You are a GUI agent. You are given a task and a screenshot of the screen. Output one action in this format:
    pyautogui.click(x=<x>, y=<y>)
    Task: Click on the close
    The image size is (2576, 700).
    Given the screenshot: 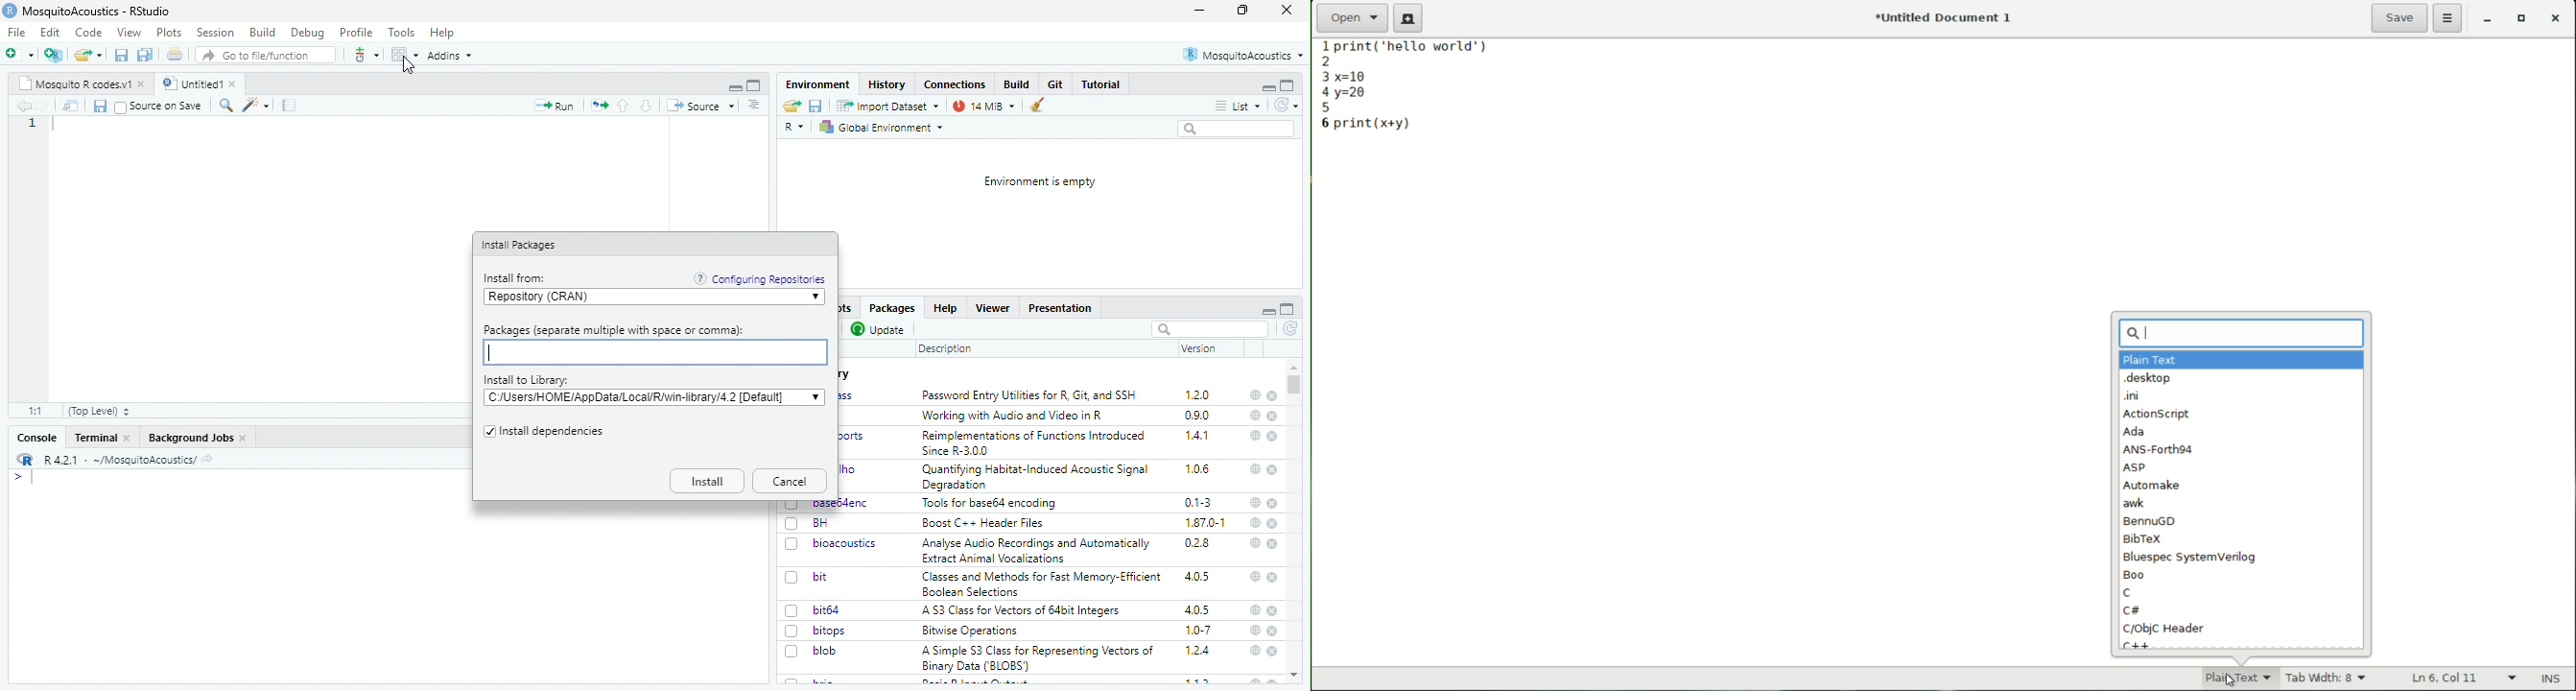 What is the action you would take?
    pyautogui.click(x=1272, y=577)
    